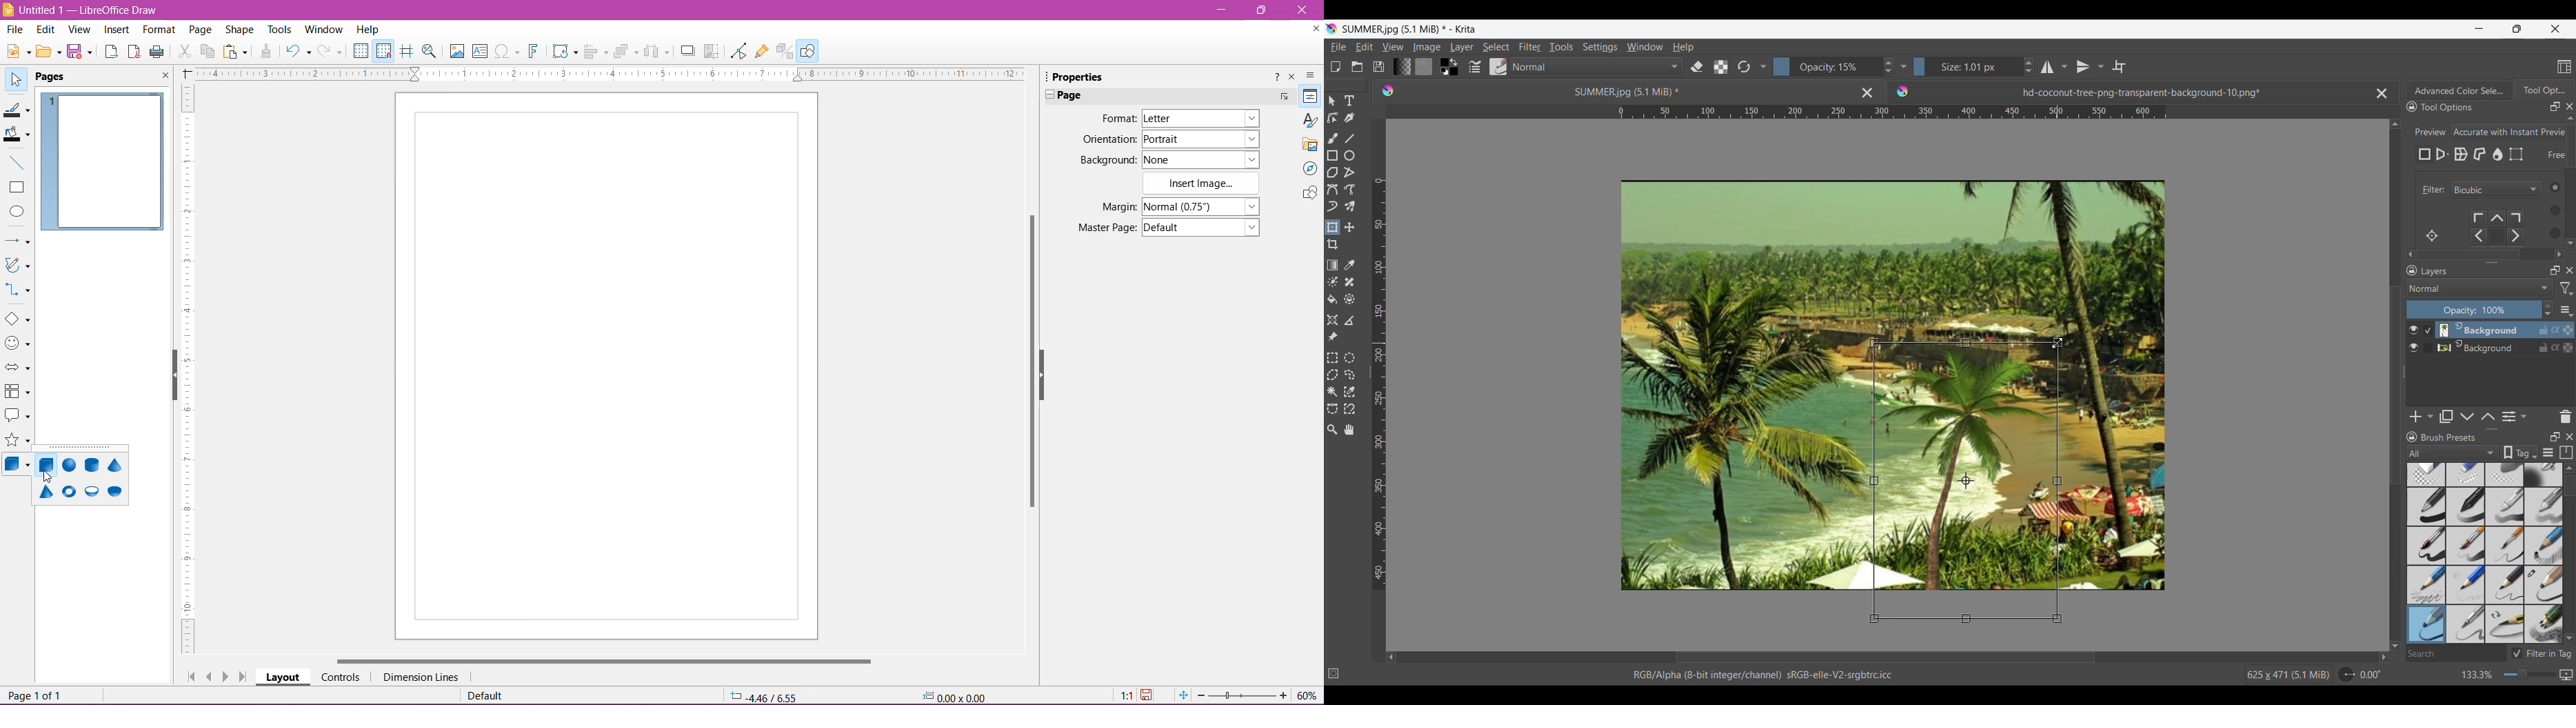  Describe the element at coordinates (1109, 141) in the screenshot. I see `Orientation` at that location.